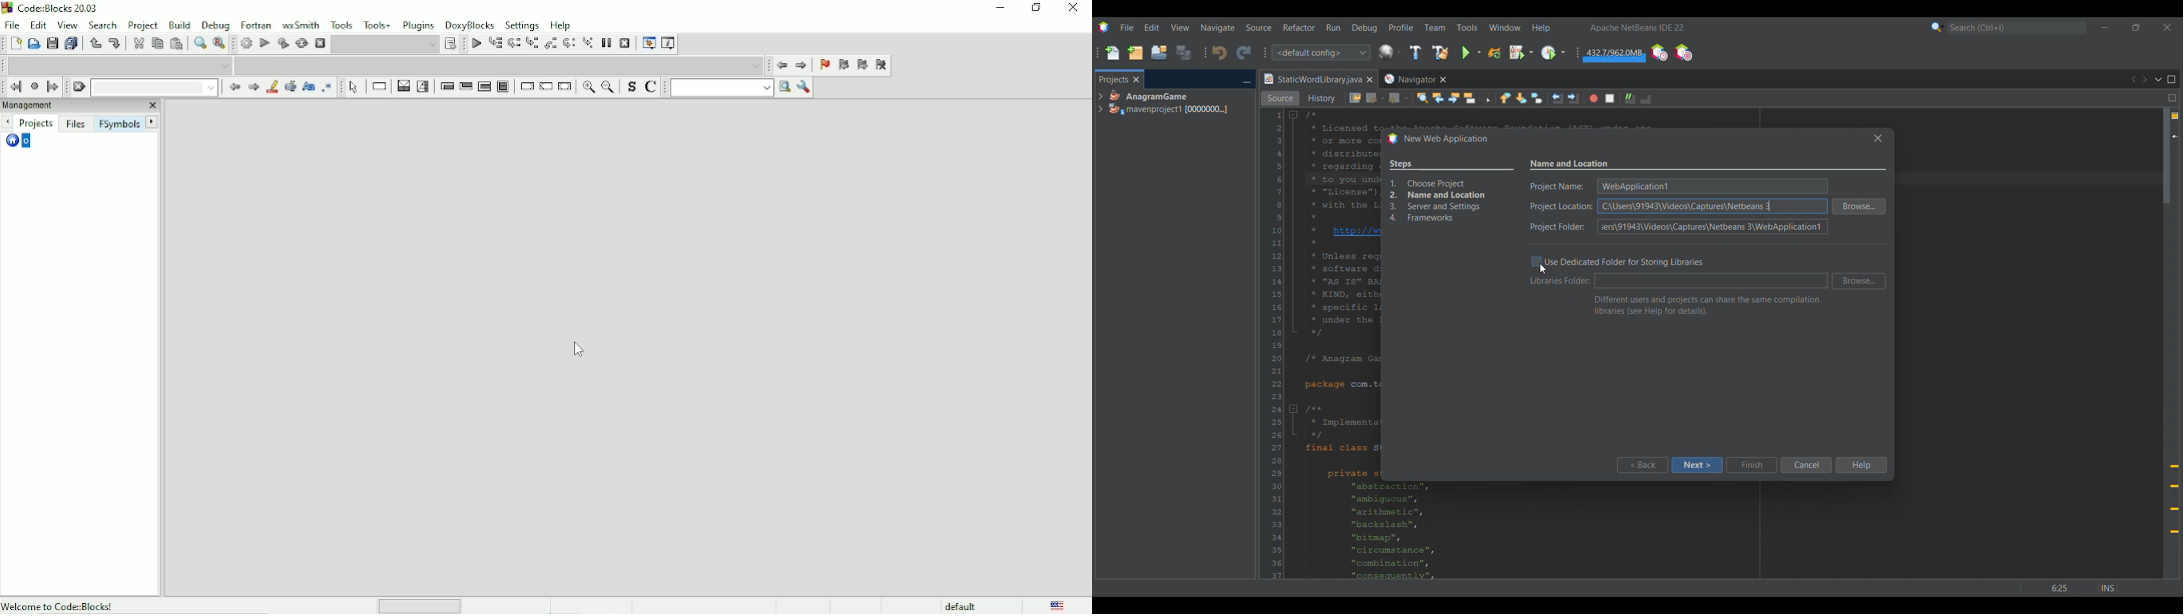 Image resolution: width=2184 pixels, height=616 pixels. What do you see at coordinates (235, 88) in the screenshot?
I see `Prev` at bounding box center [235, 88].